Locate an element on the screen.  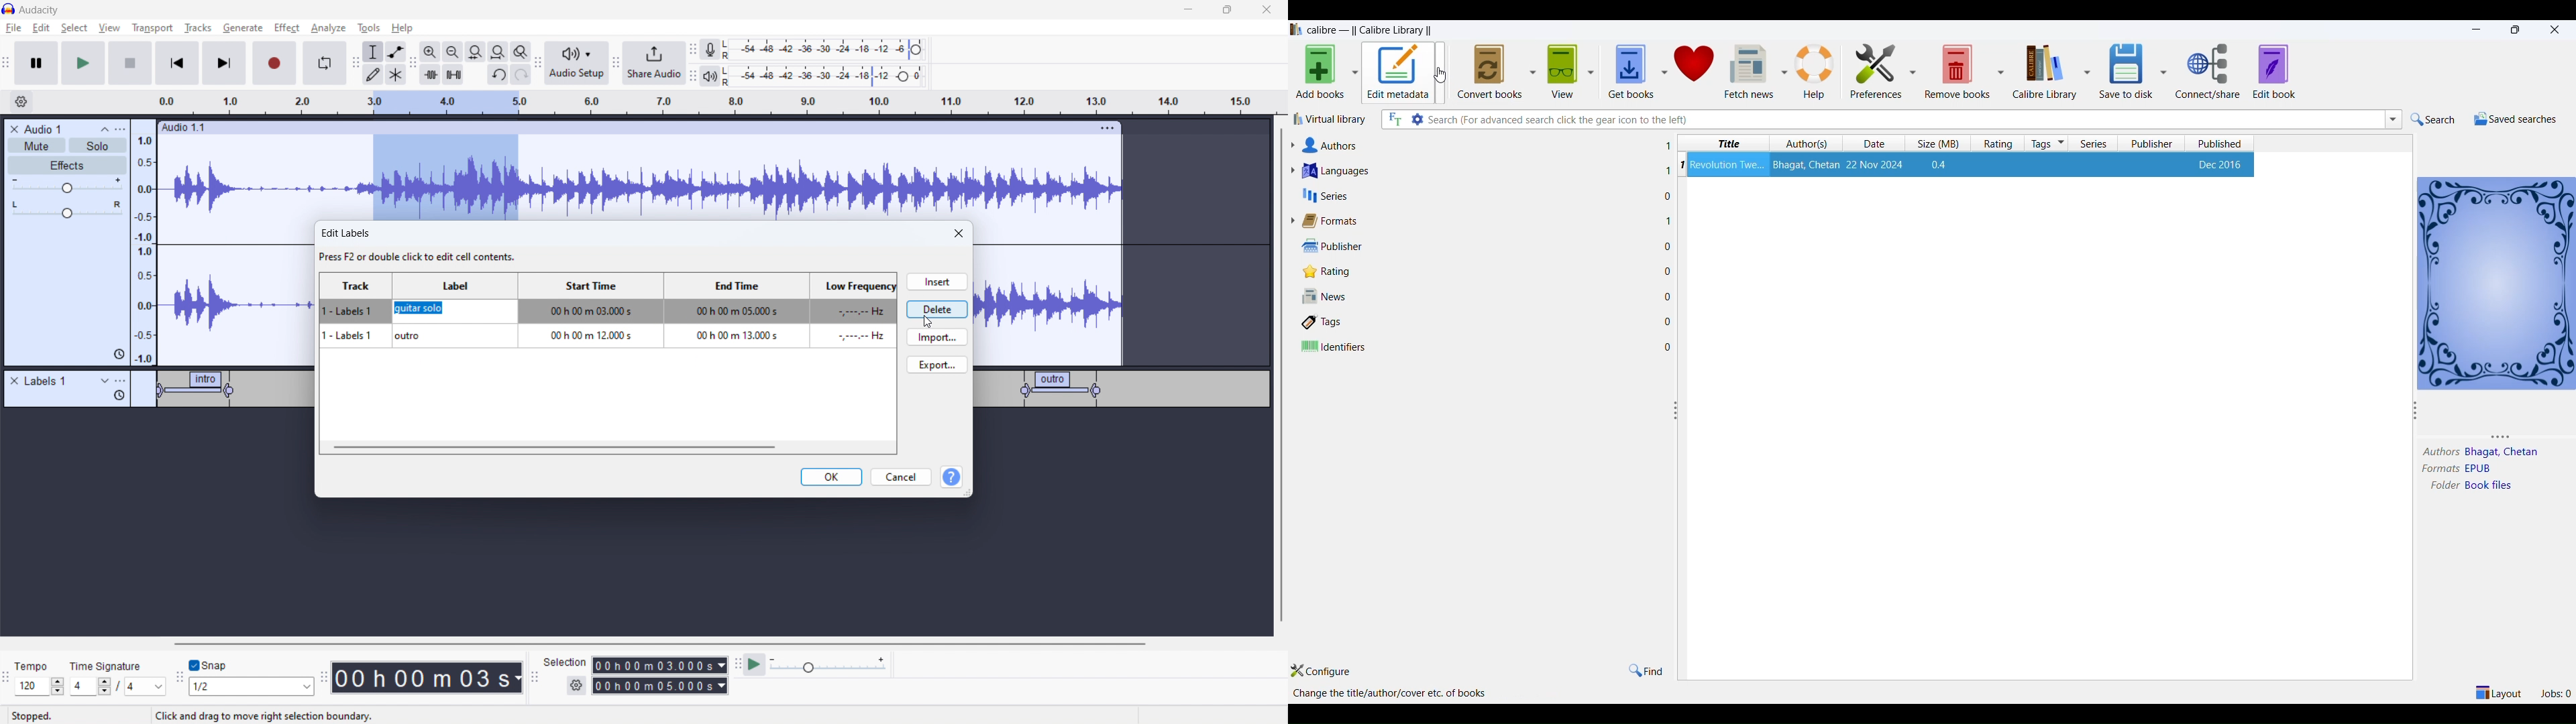
find is located at coordinates (1648, 669).